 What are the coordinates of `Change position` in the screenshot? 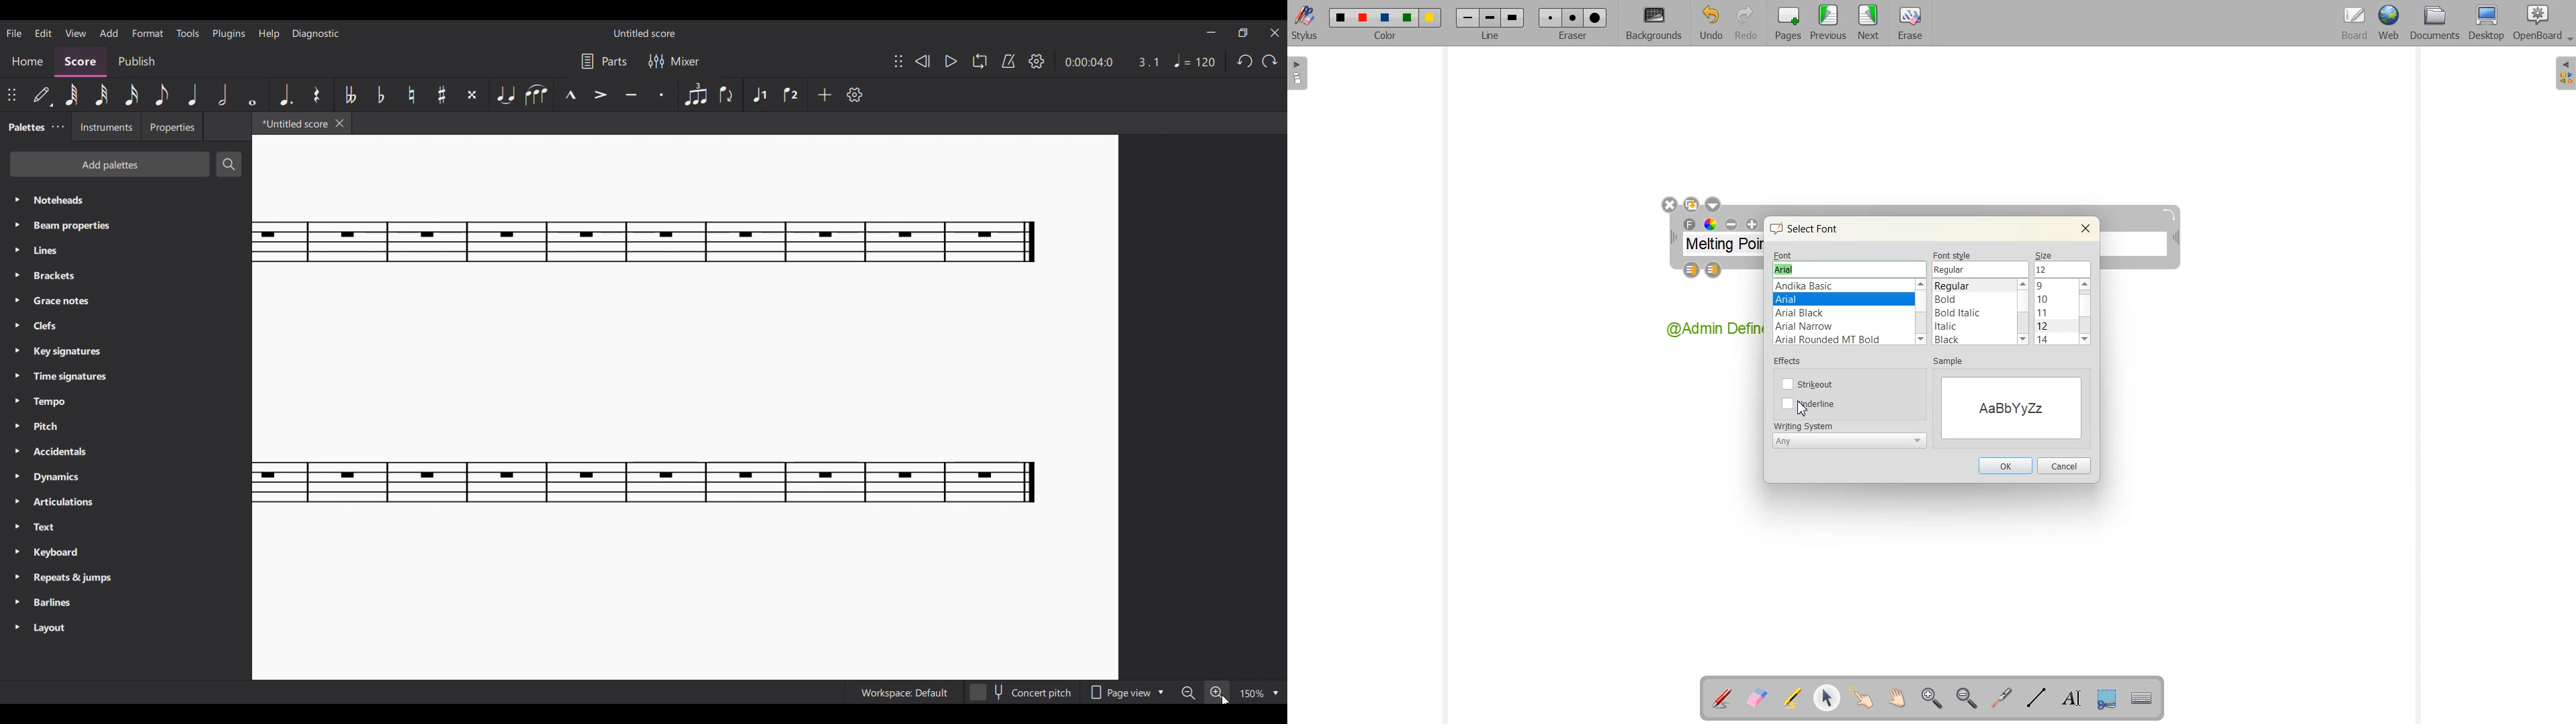 It's located at (12, 95).